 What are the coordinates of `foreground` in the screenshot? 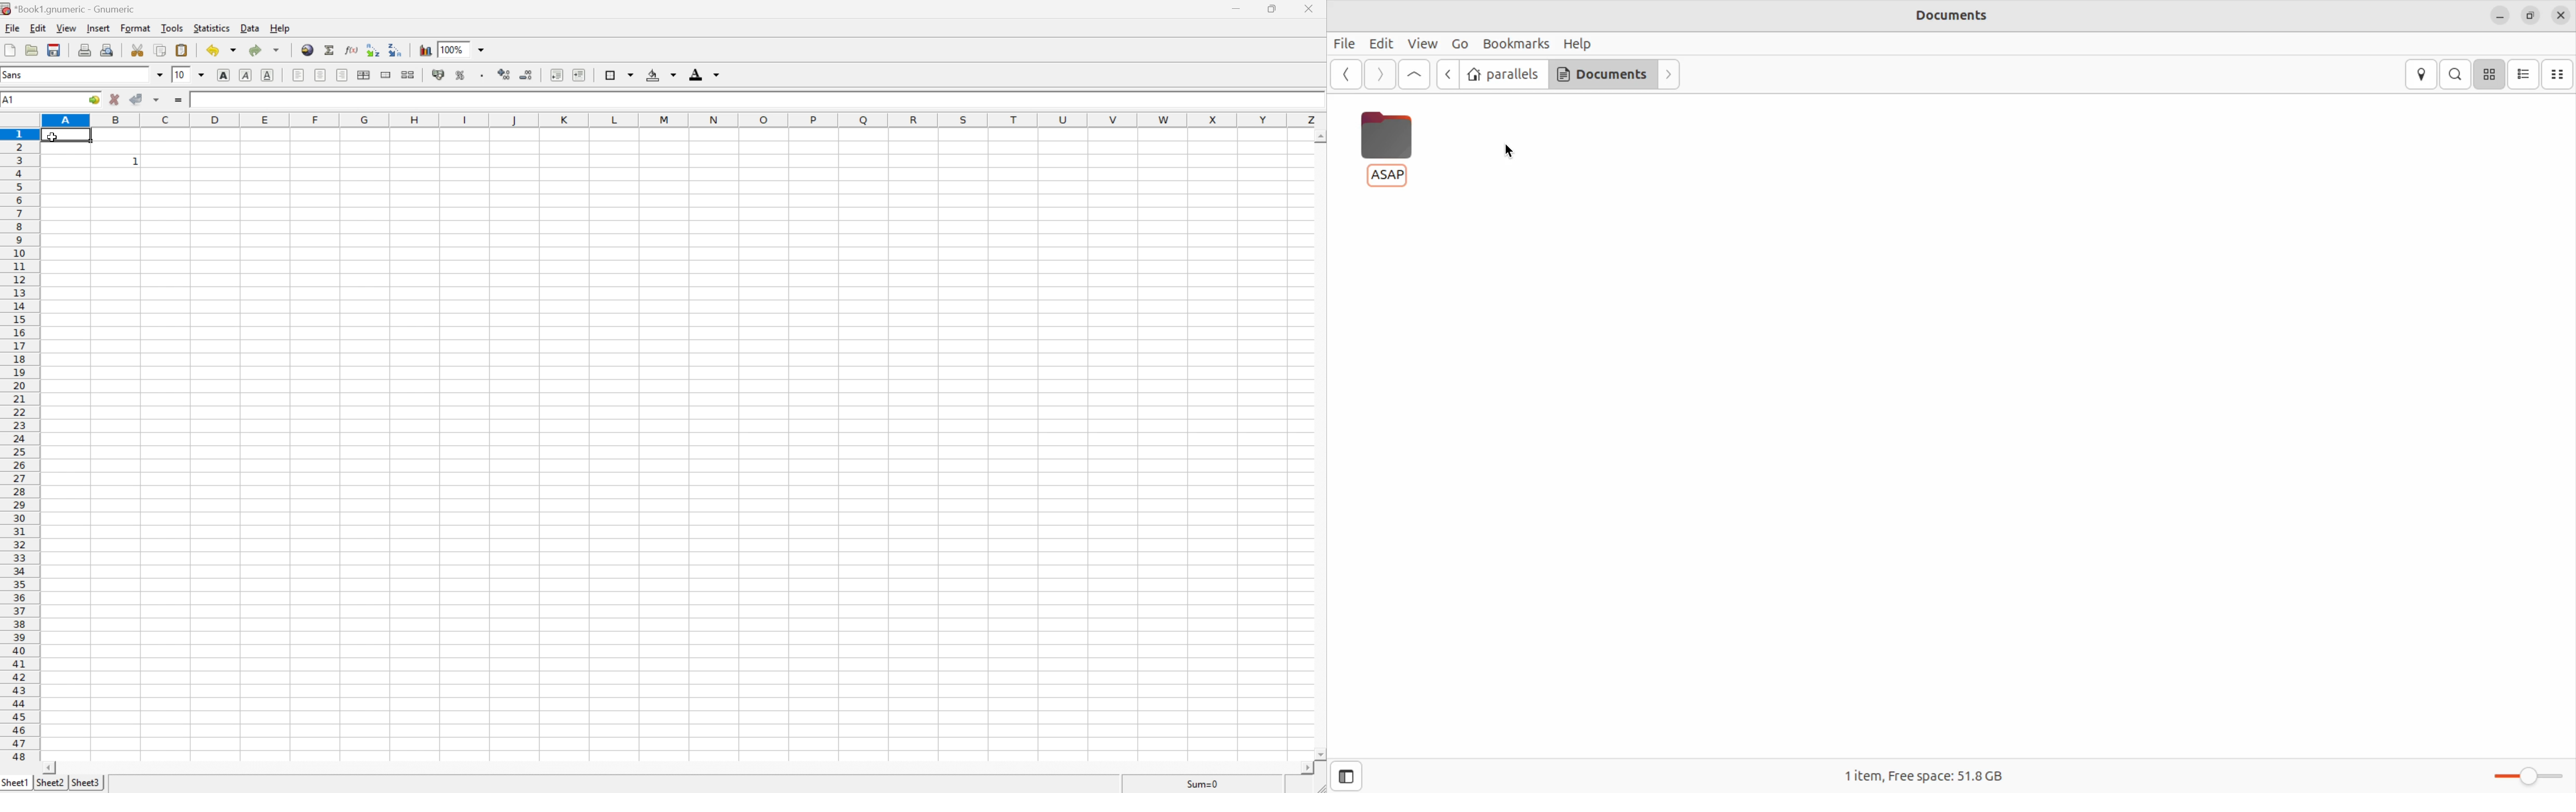 It's located at (704, 74).